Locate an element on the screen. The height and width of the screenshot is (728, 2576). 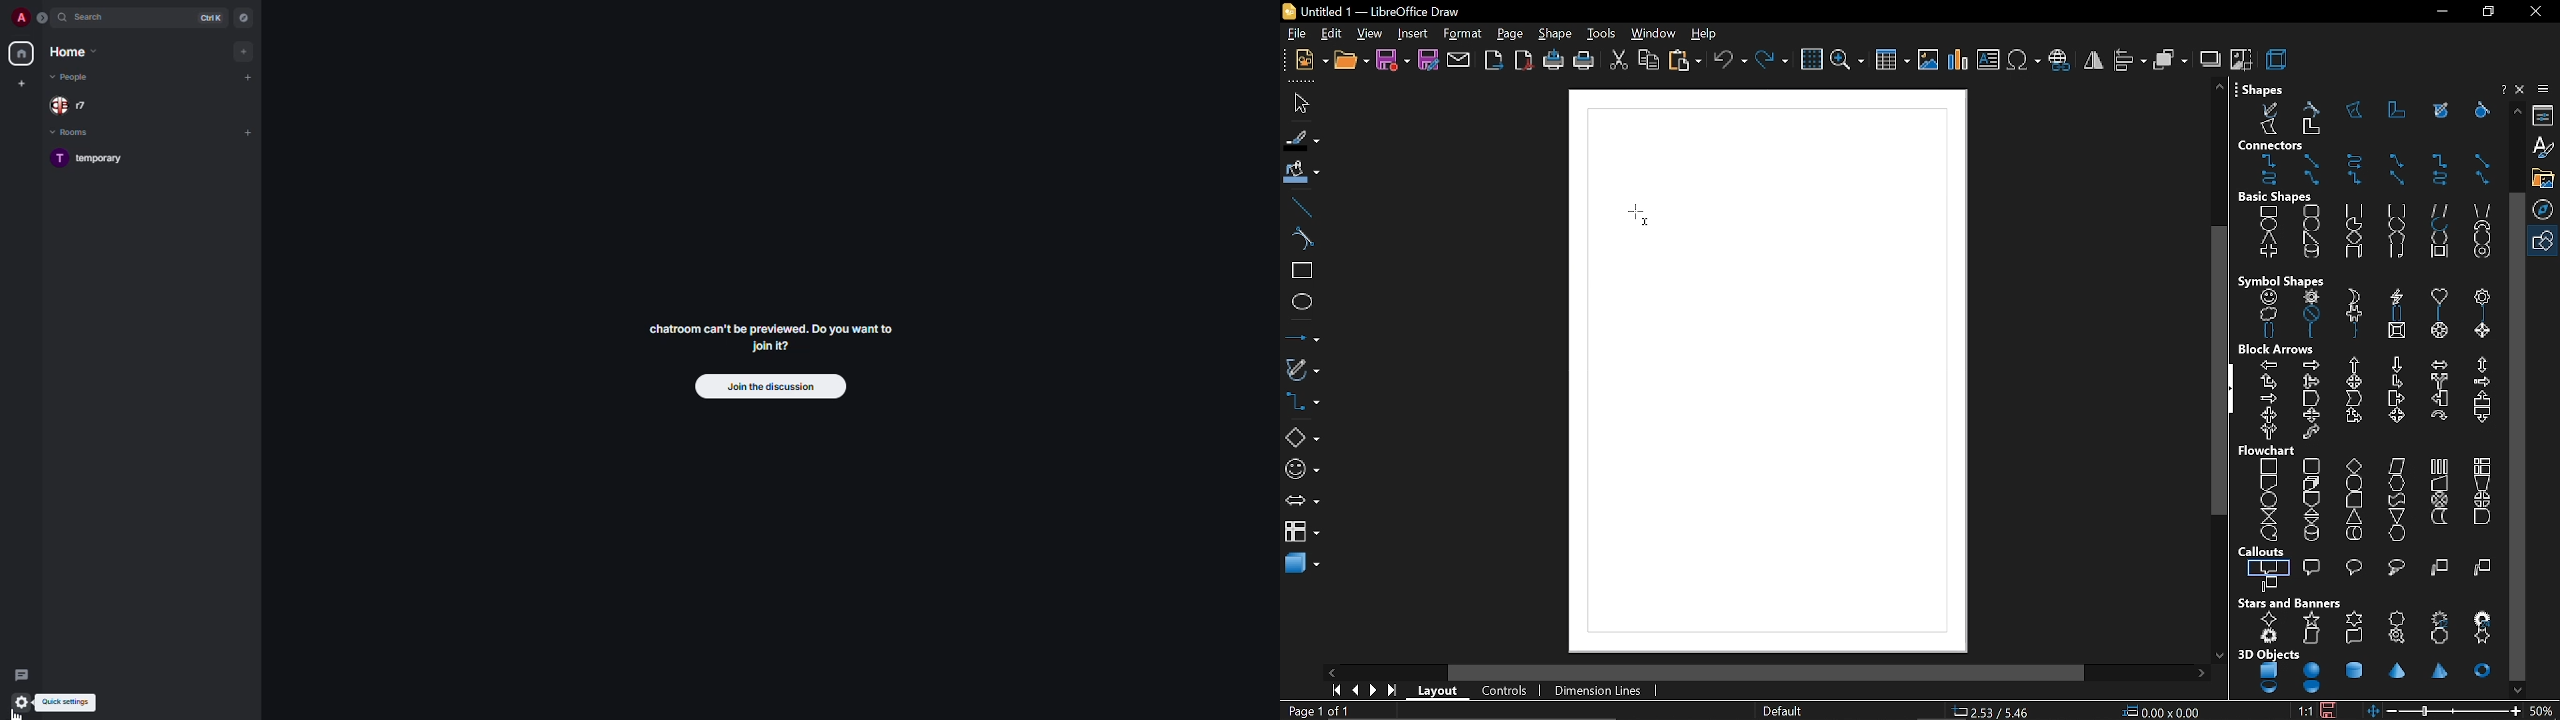
trapezoid is located at coordinates (2483, 208).